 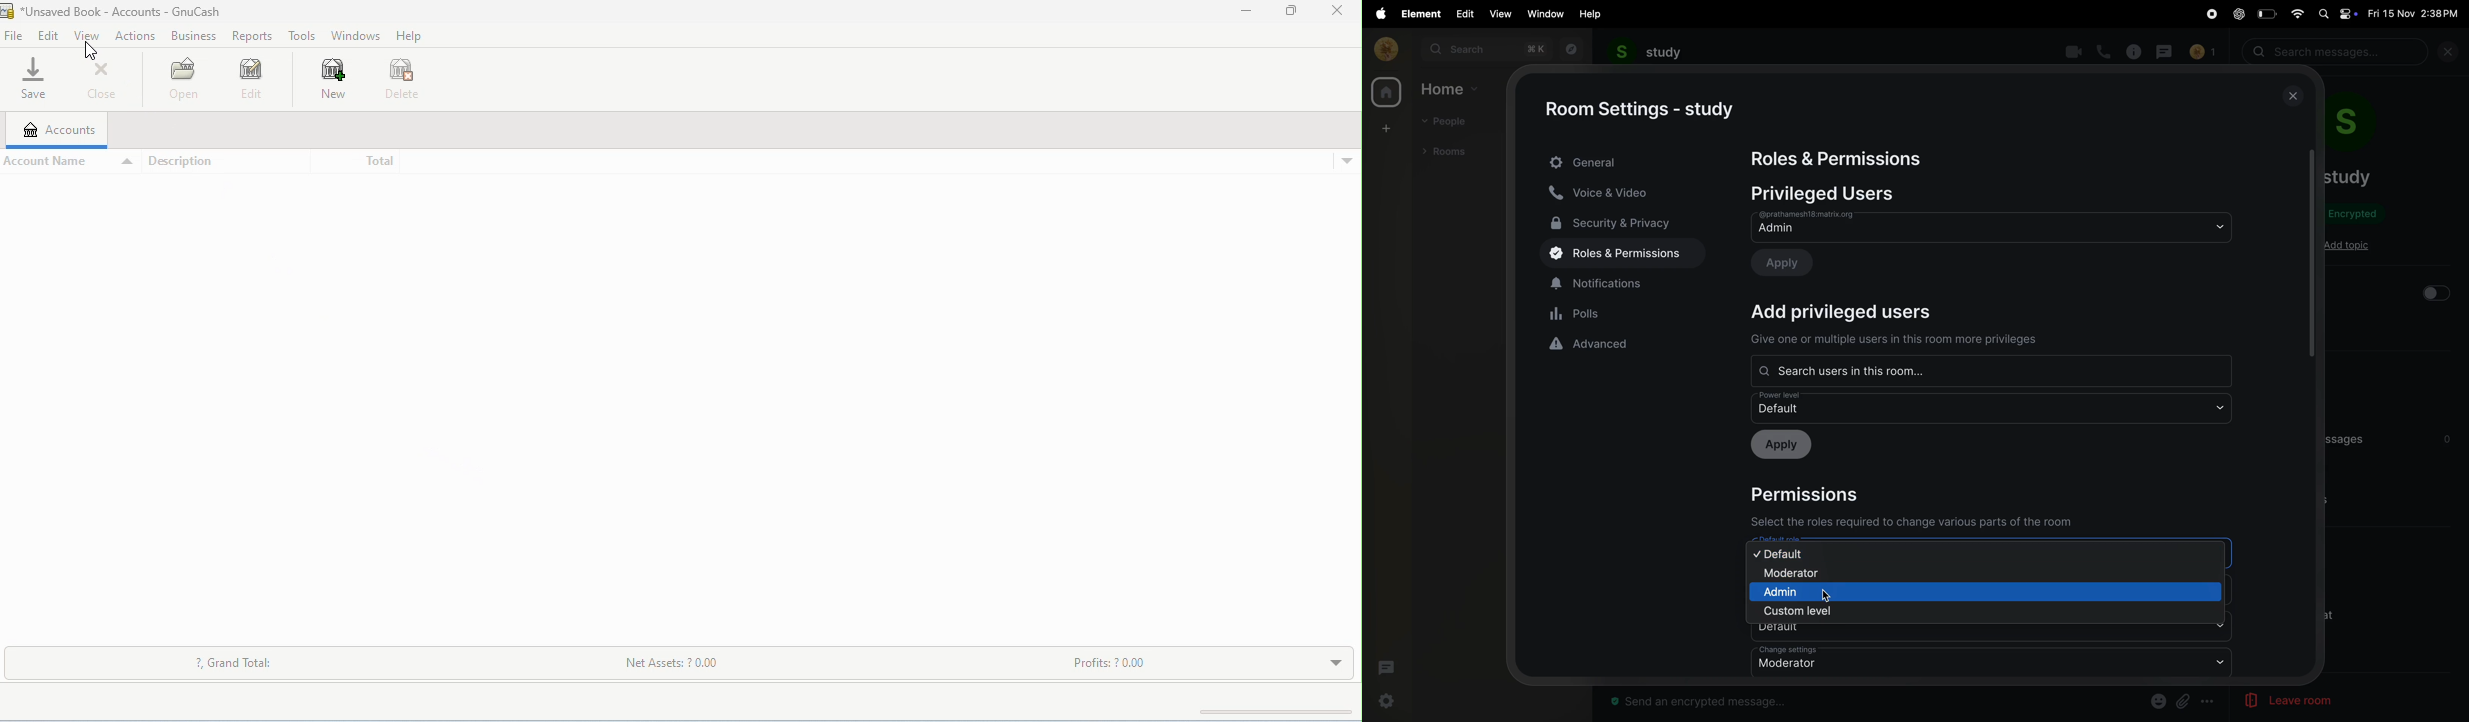 What do you see at coordinates (2275, 701) in the screenshot?
I see `leave room` at bounding box center [2275, 701].